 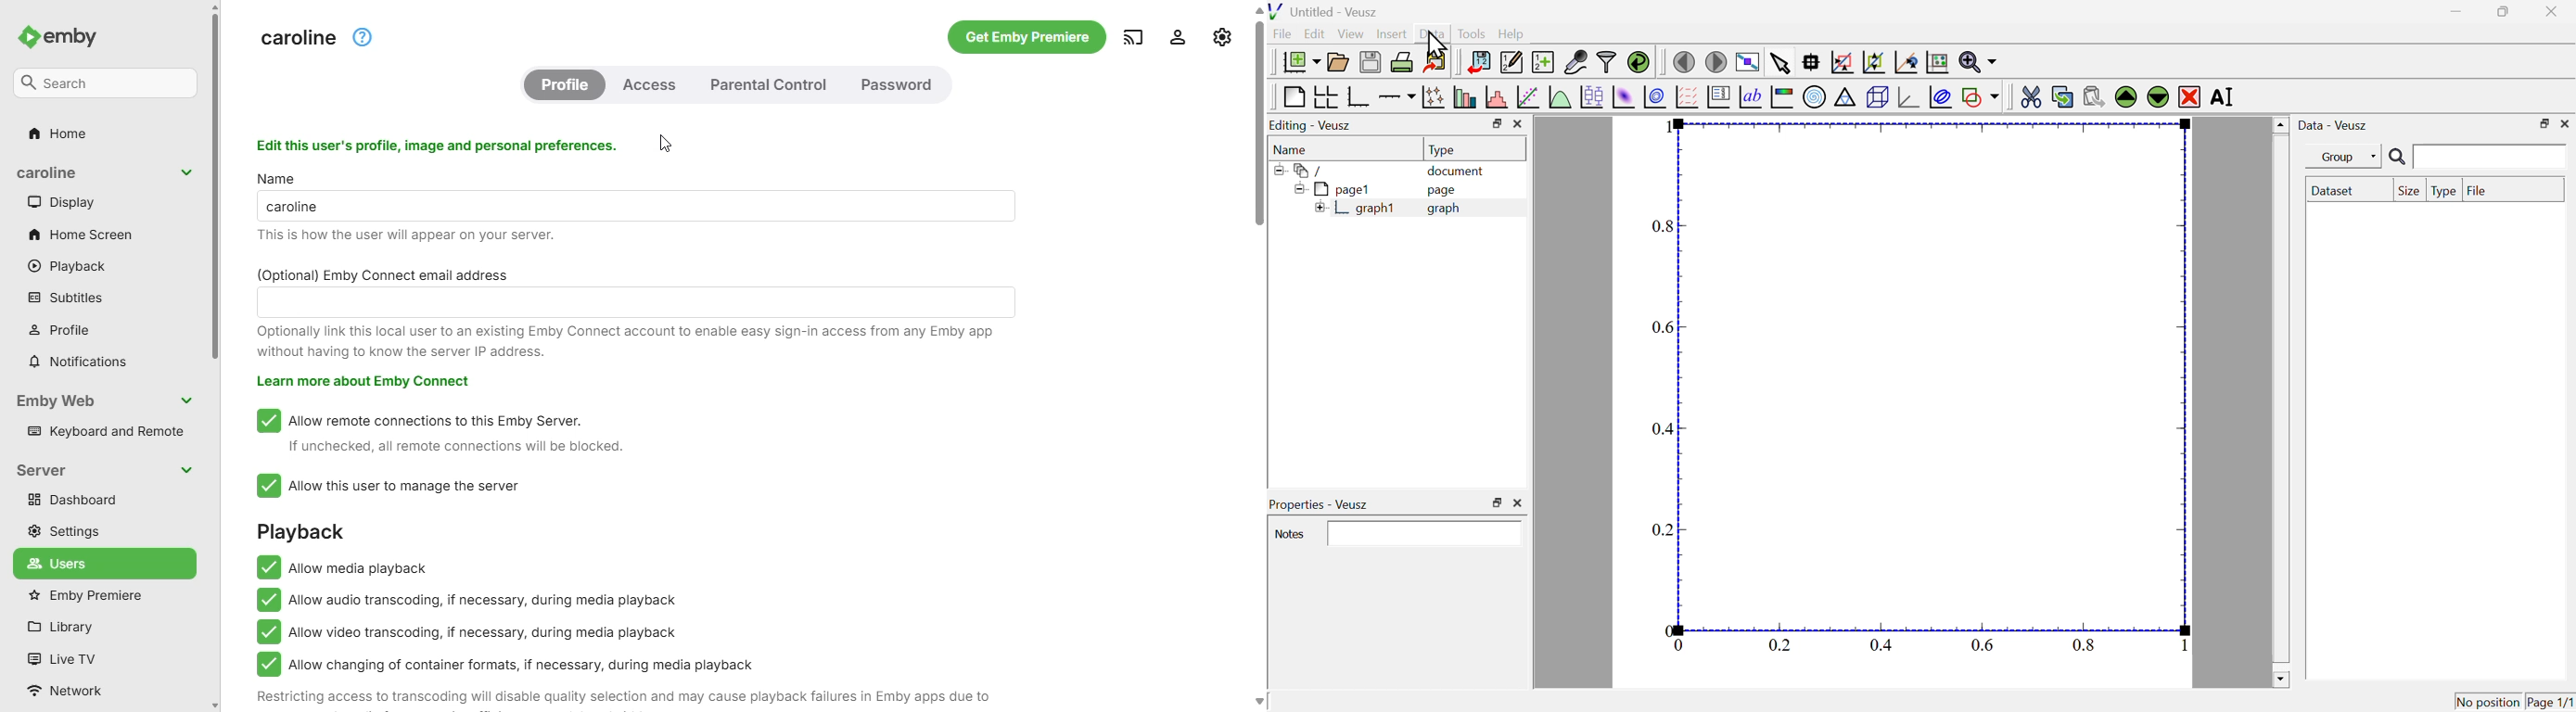 I want to click on tools, so click(x=1473, y=33).